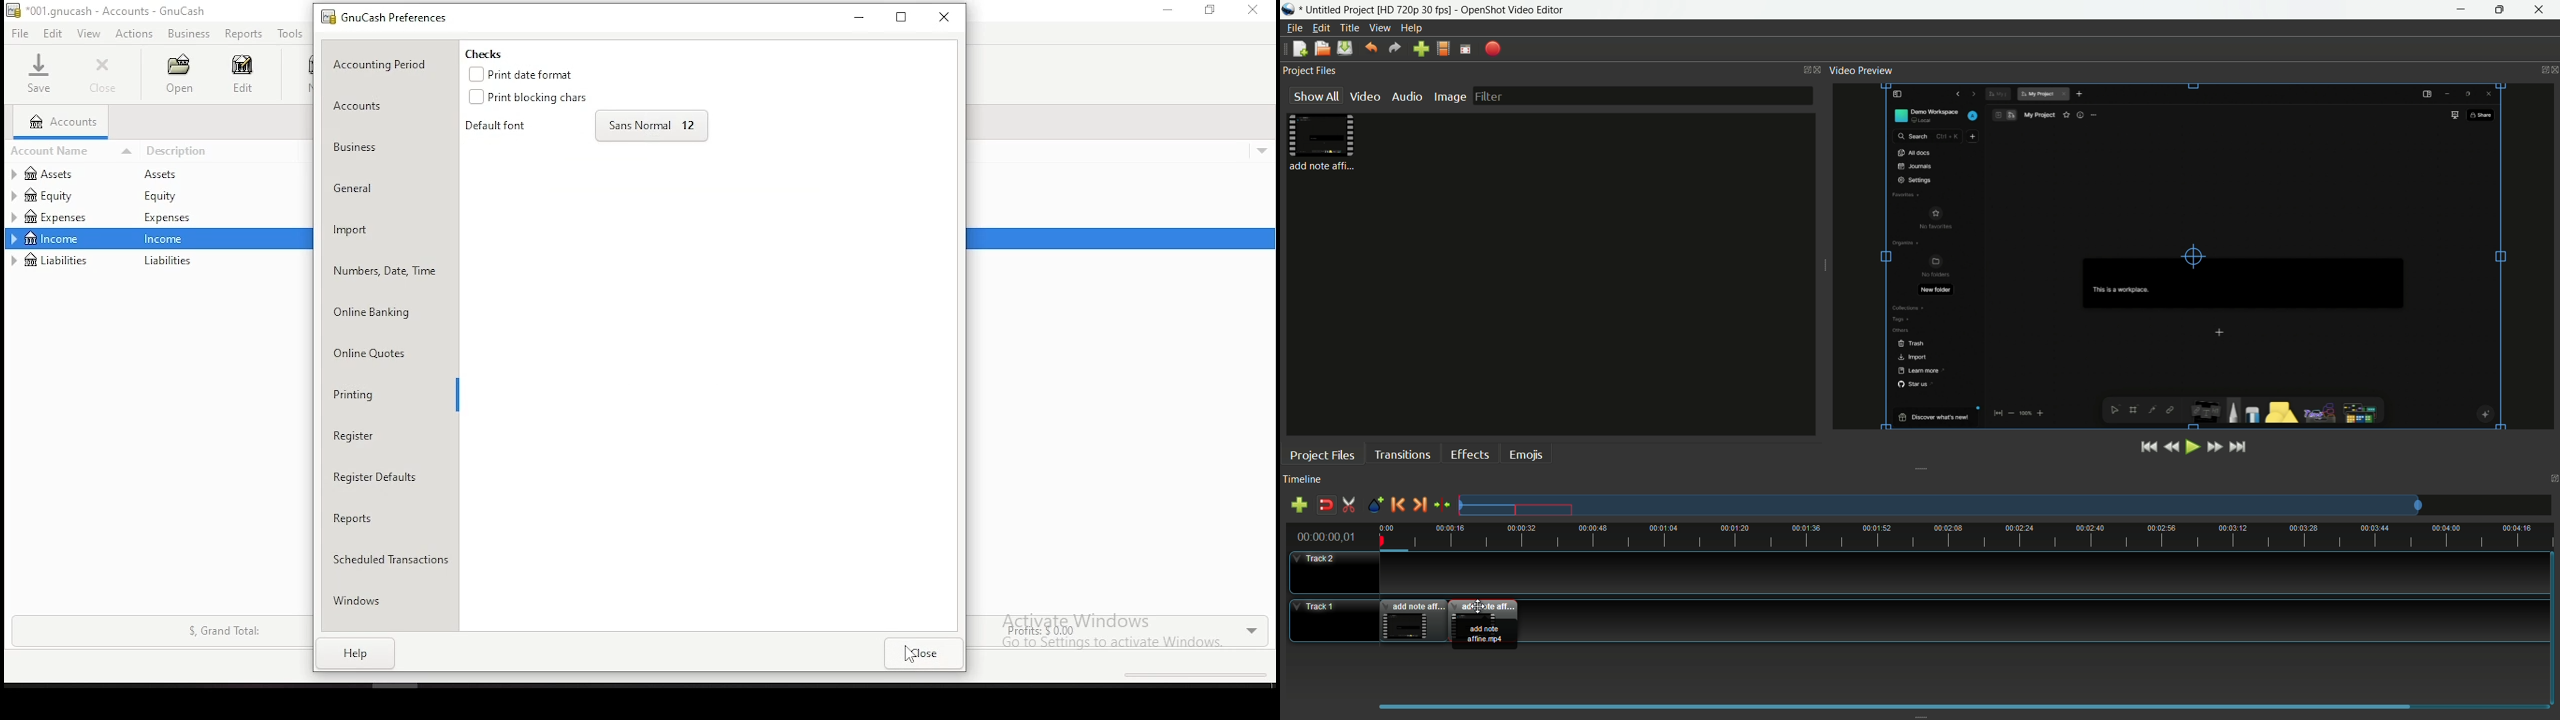 The height and width of the screenshot is (728, 2576). I want to click on tracks preview, so click(1939, 505).